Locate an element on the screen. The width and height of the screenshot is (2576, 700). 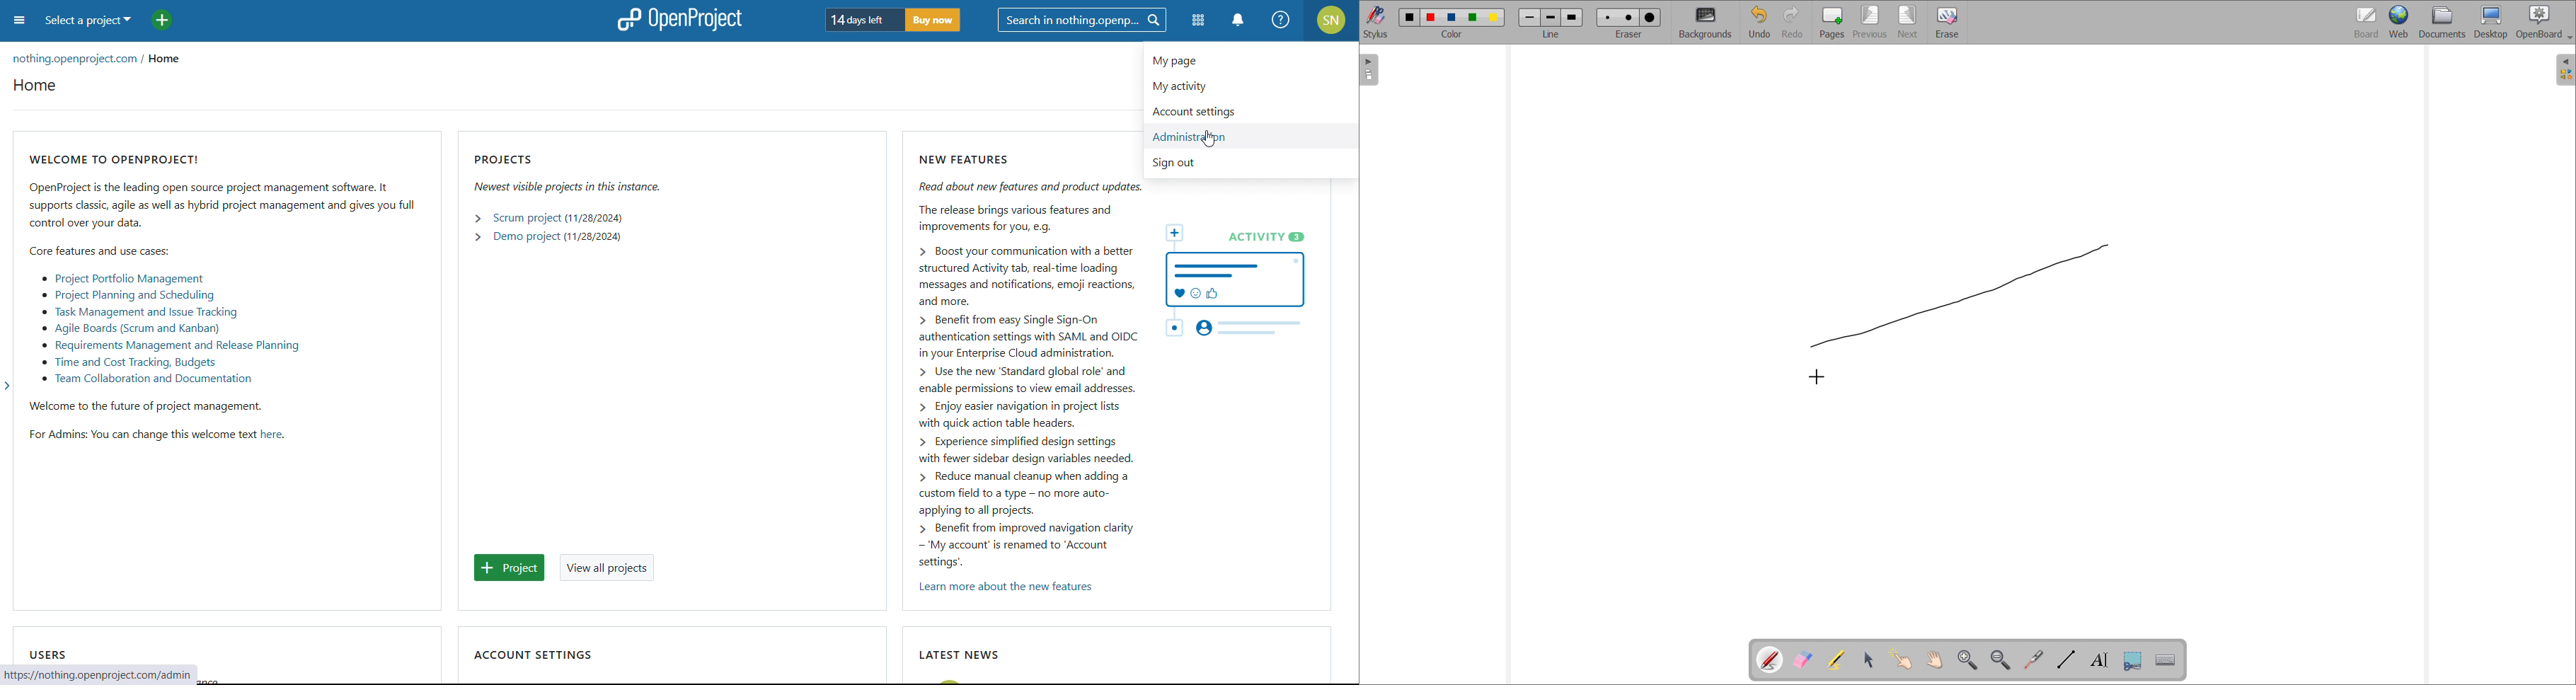
modules is located at coordinates (1197, 21).